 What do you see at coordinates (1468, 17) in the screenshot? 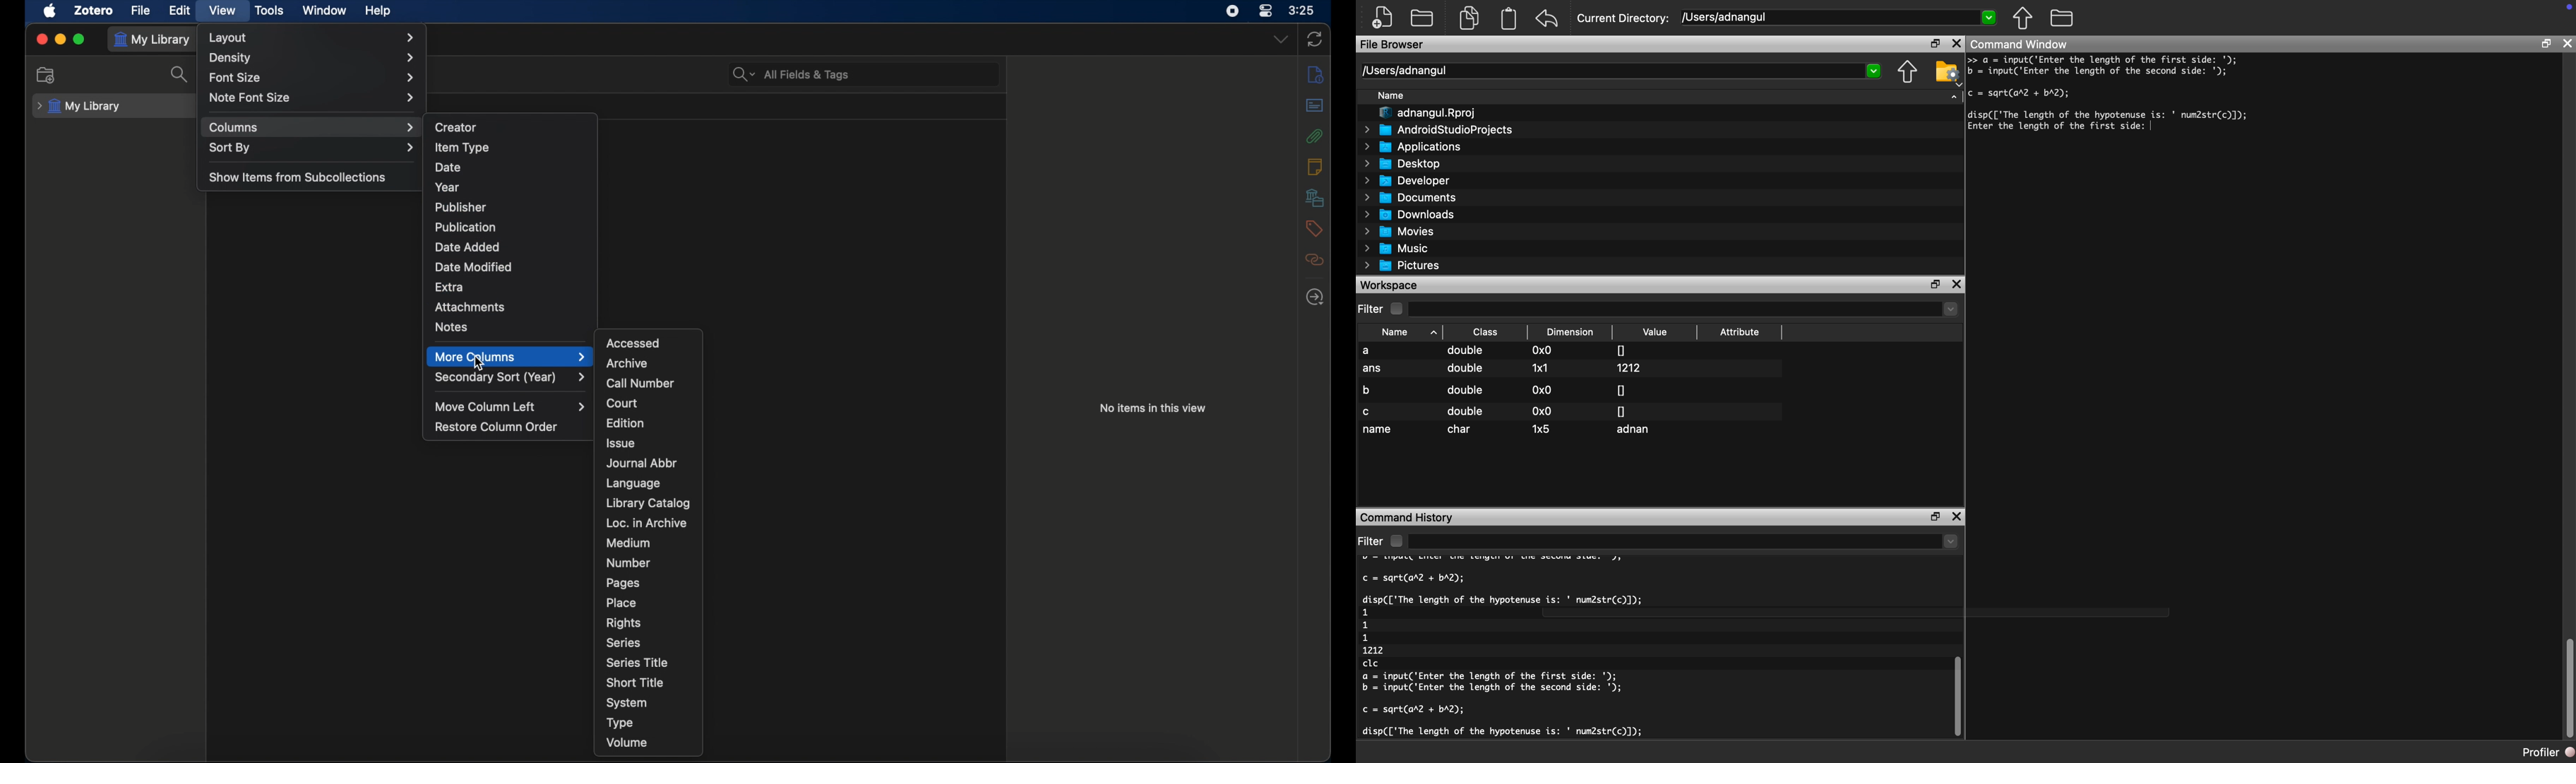
I see `documents` at bounding box center [1468, 17].